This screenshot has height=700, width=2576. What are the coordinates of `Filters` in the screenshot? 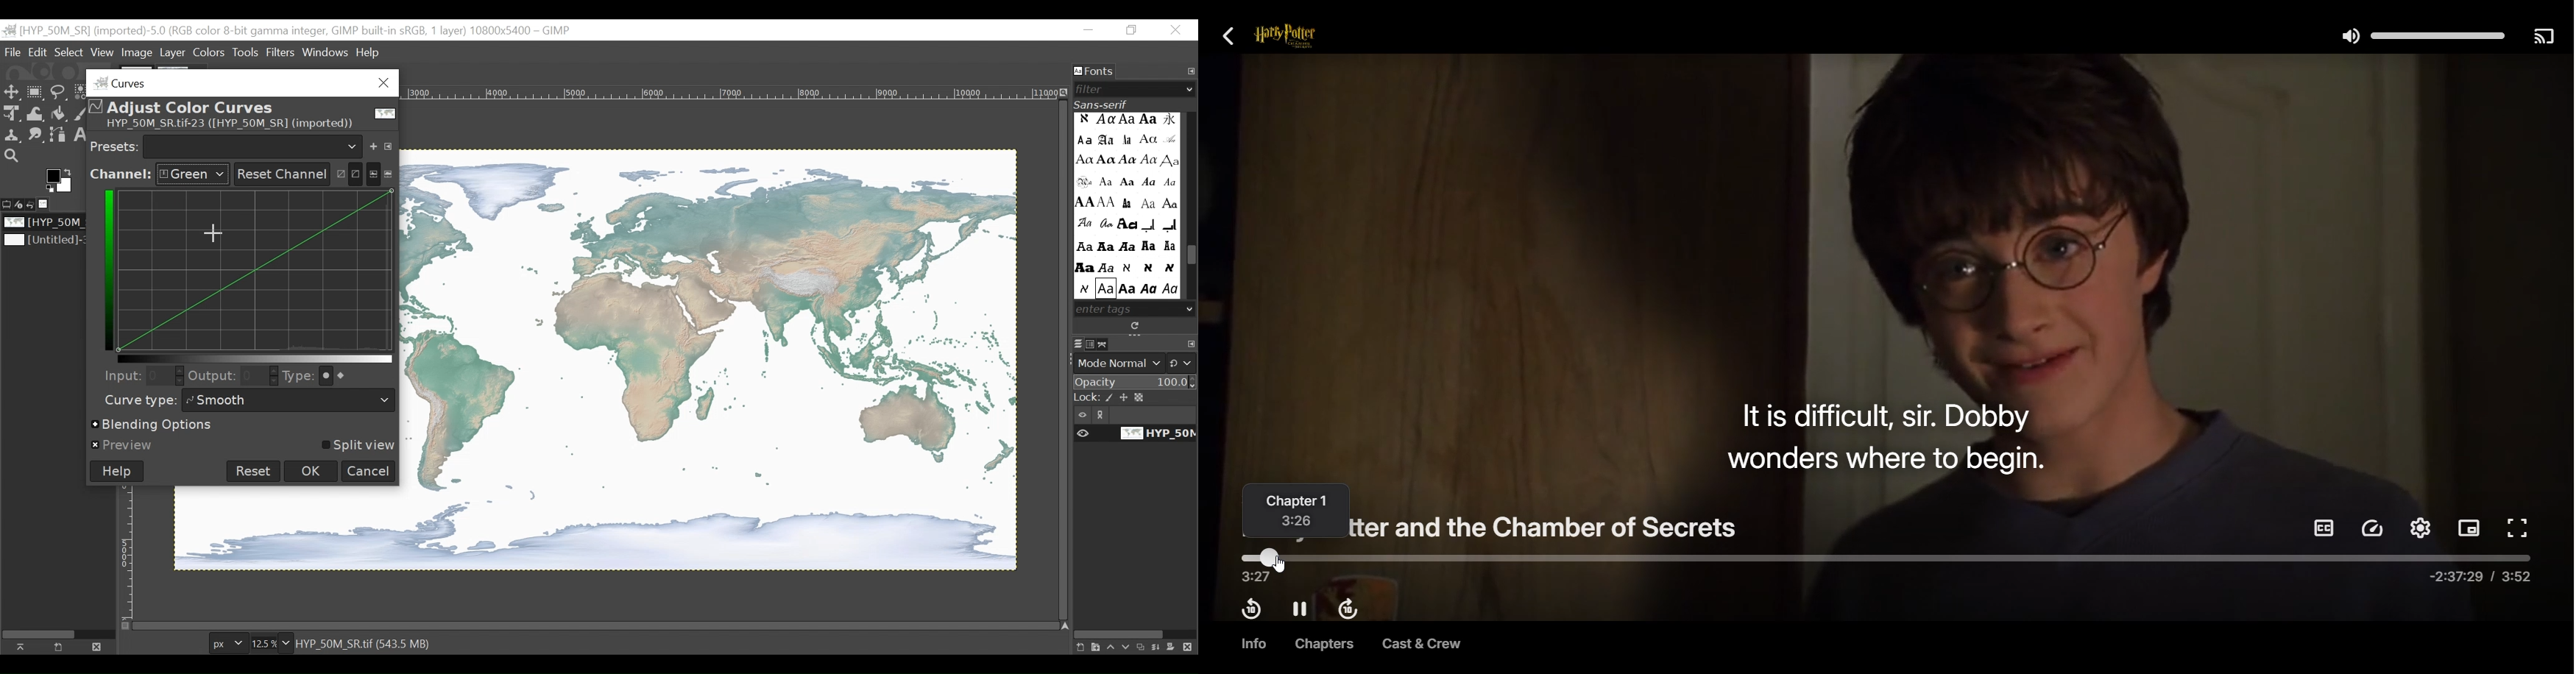 It's located at (282, 52).